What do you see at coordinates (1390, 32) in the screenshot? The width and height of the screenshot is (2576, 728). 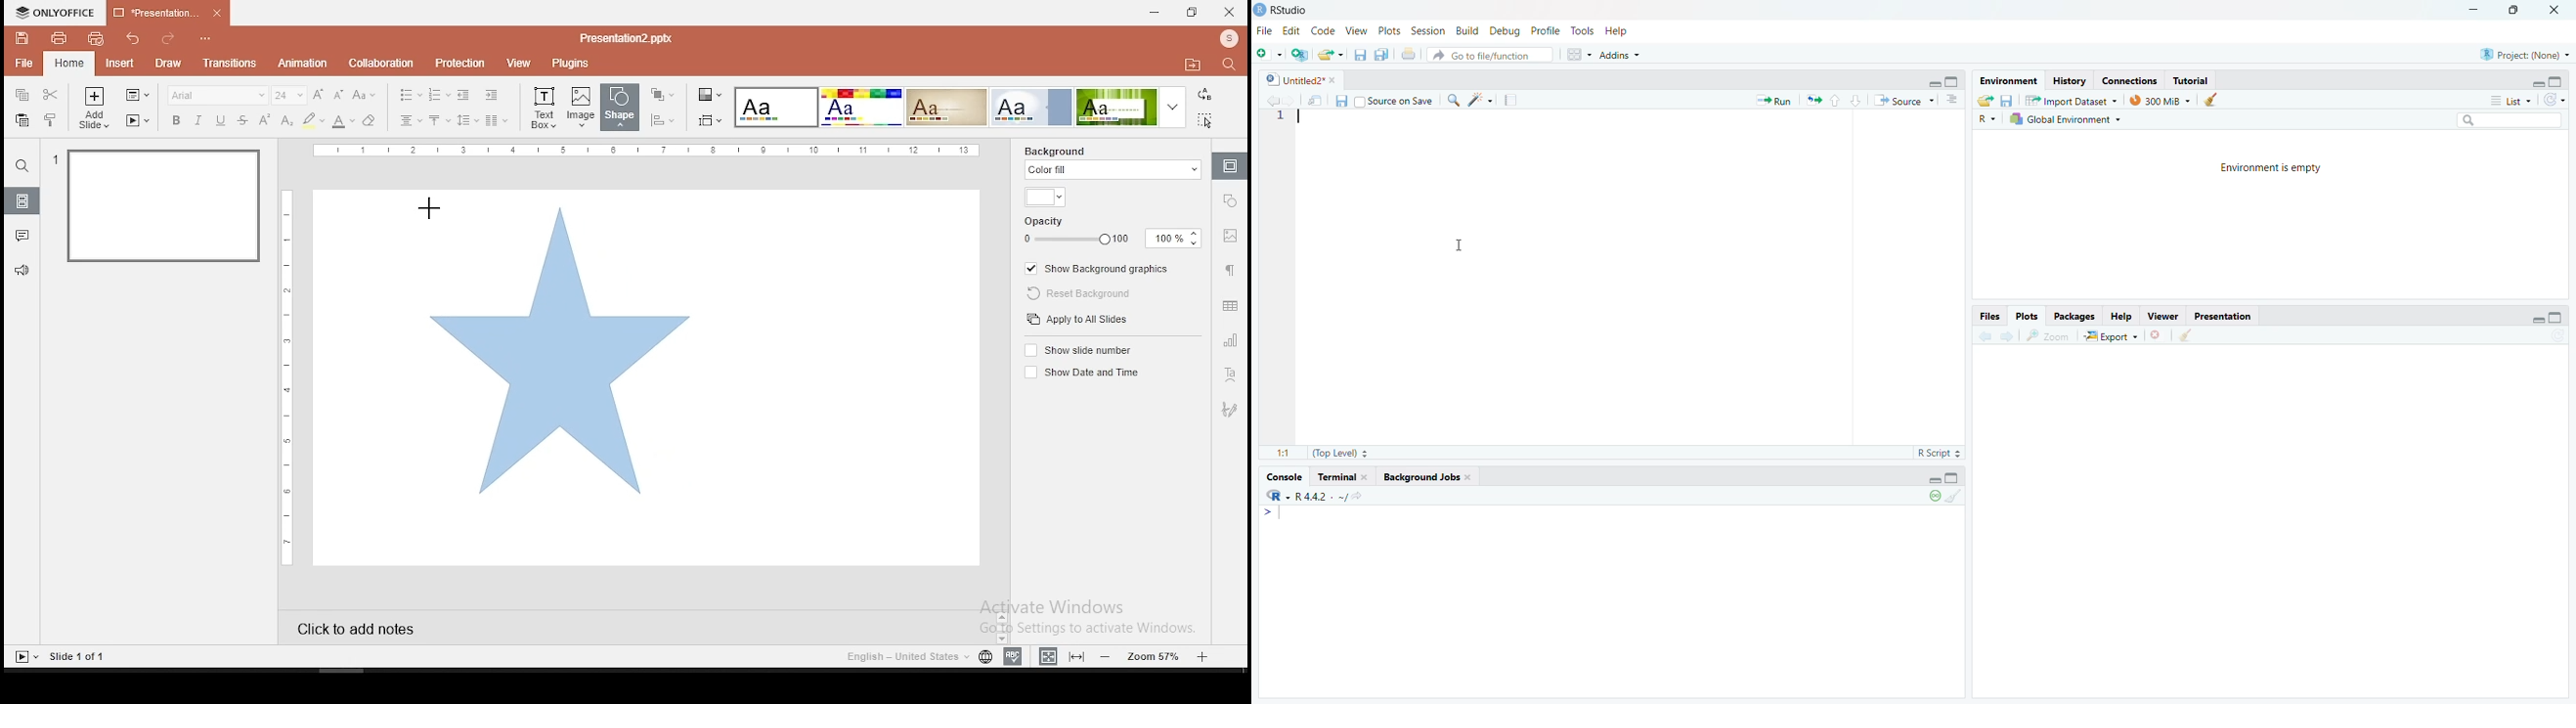 I see `Plots` at bounding box center [1390, 32].